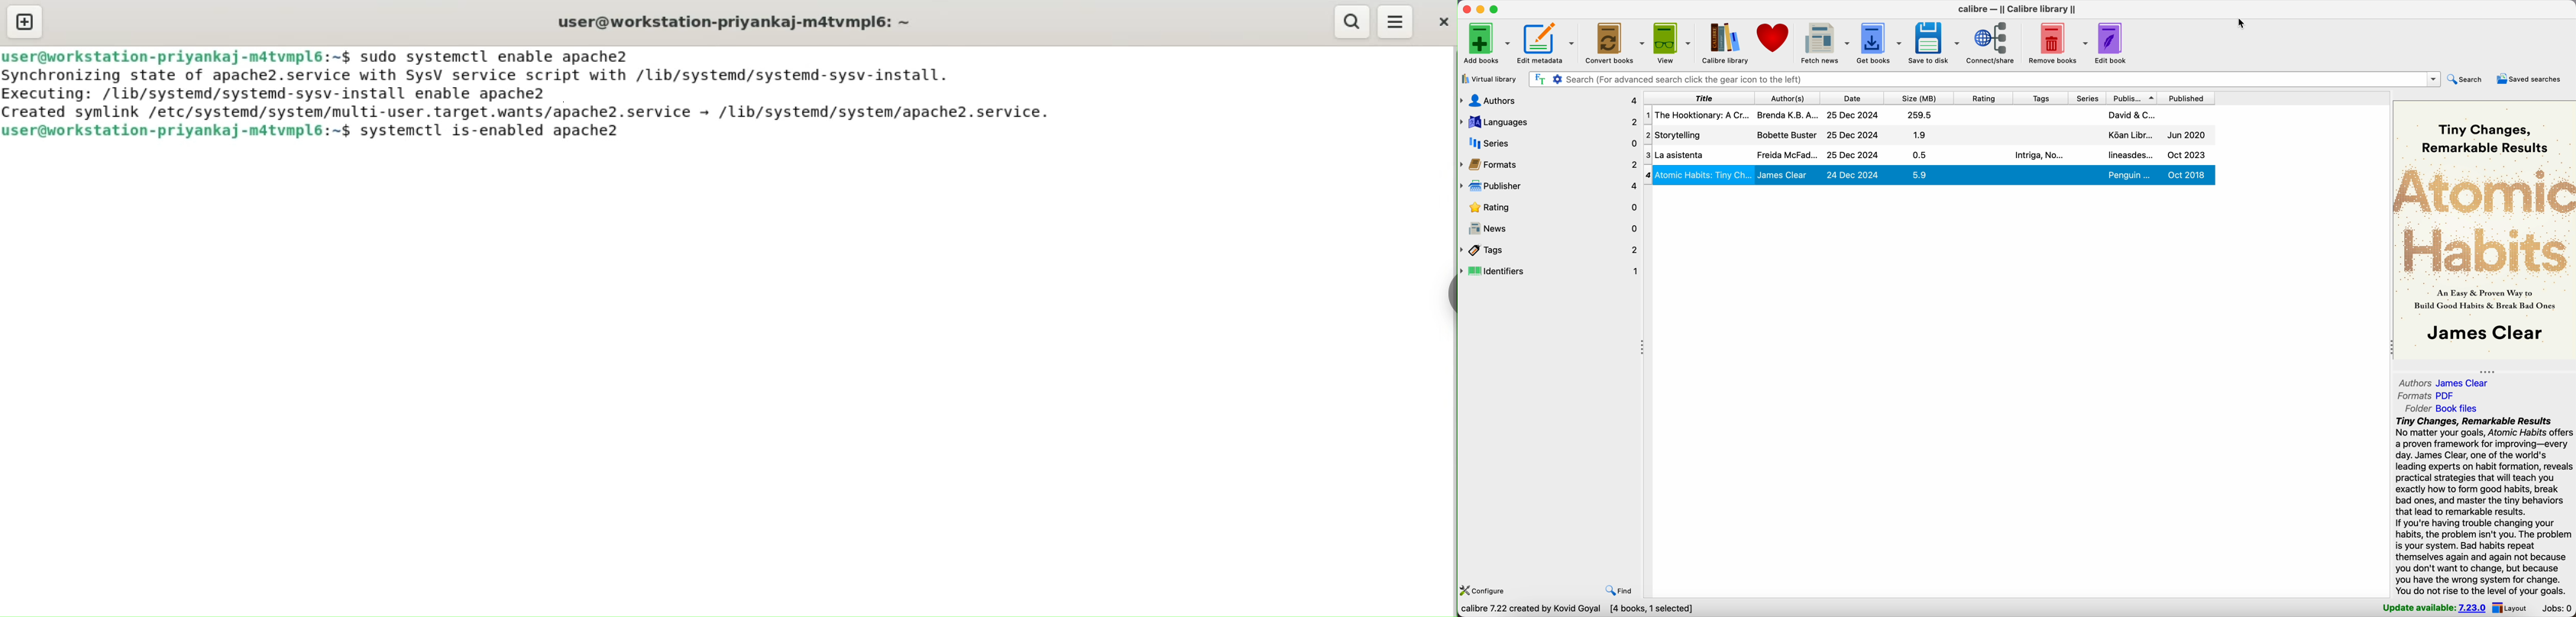 The height and width of the screenshot is (644, 2576). I want to click on connect/share, so click(1992, 43).